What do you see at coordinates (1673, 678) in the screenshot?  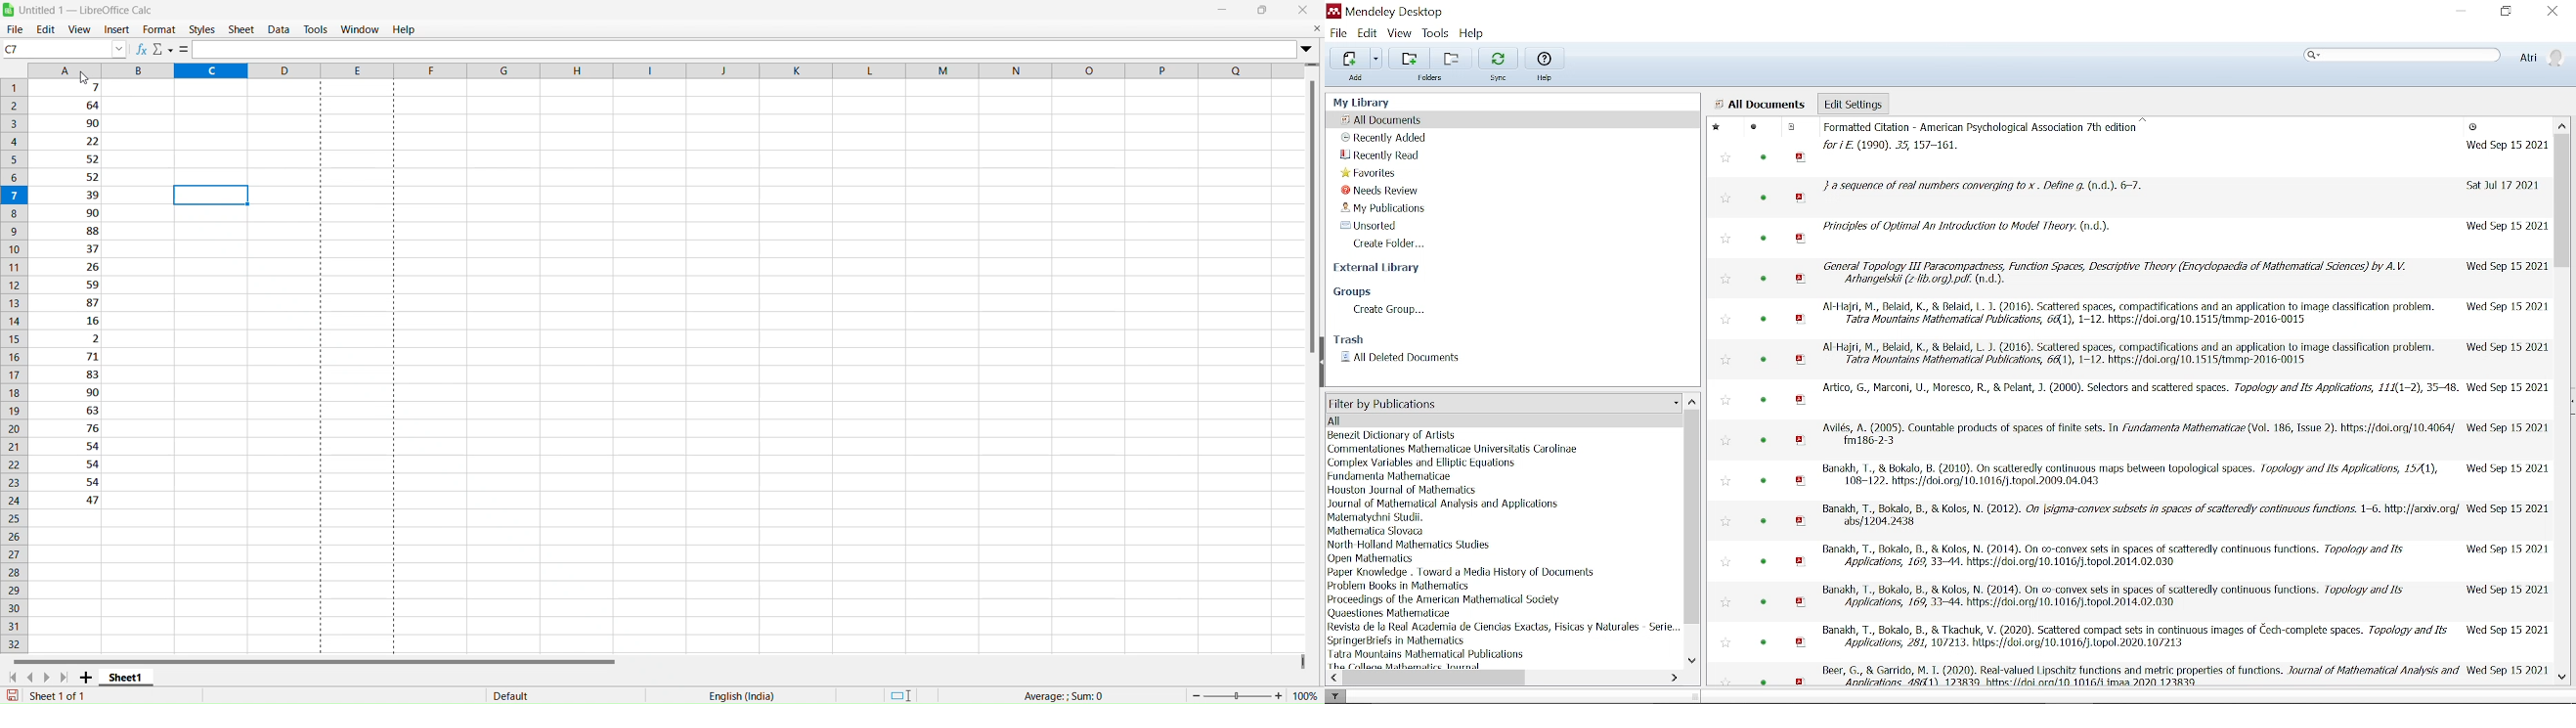 I see `Move right in filter by publications` at bounding box center [1673, 678].